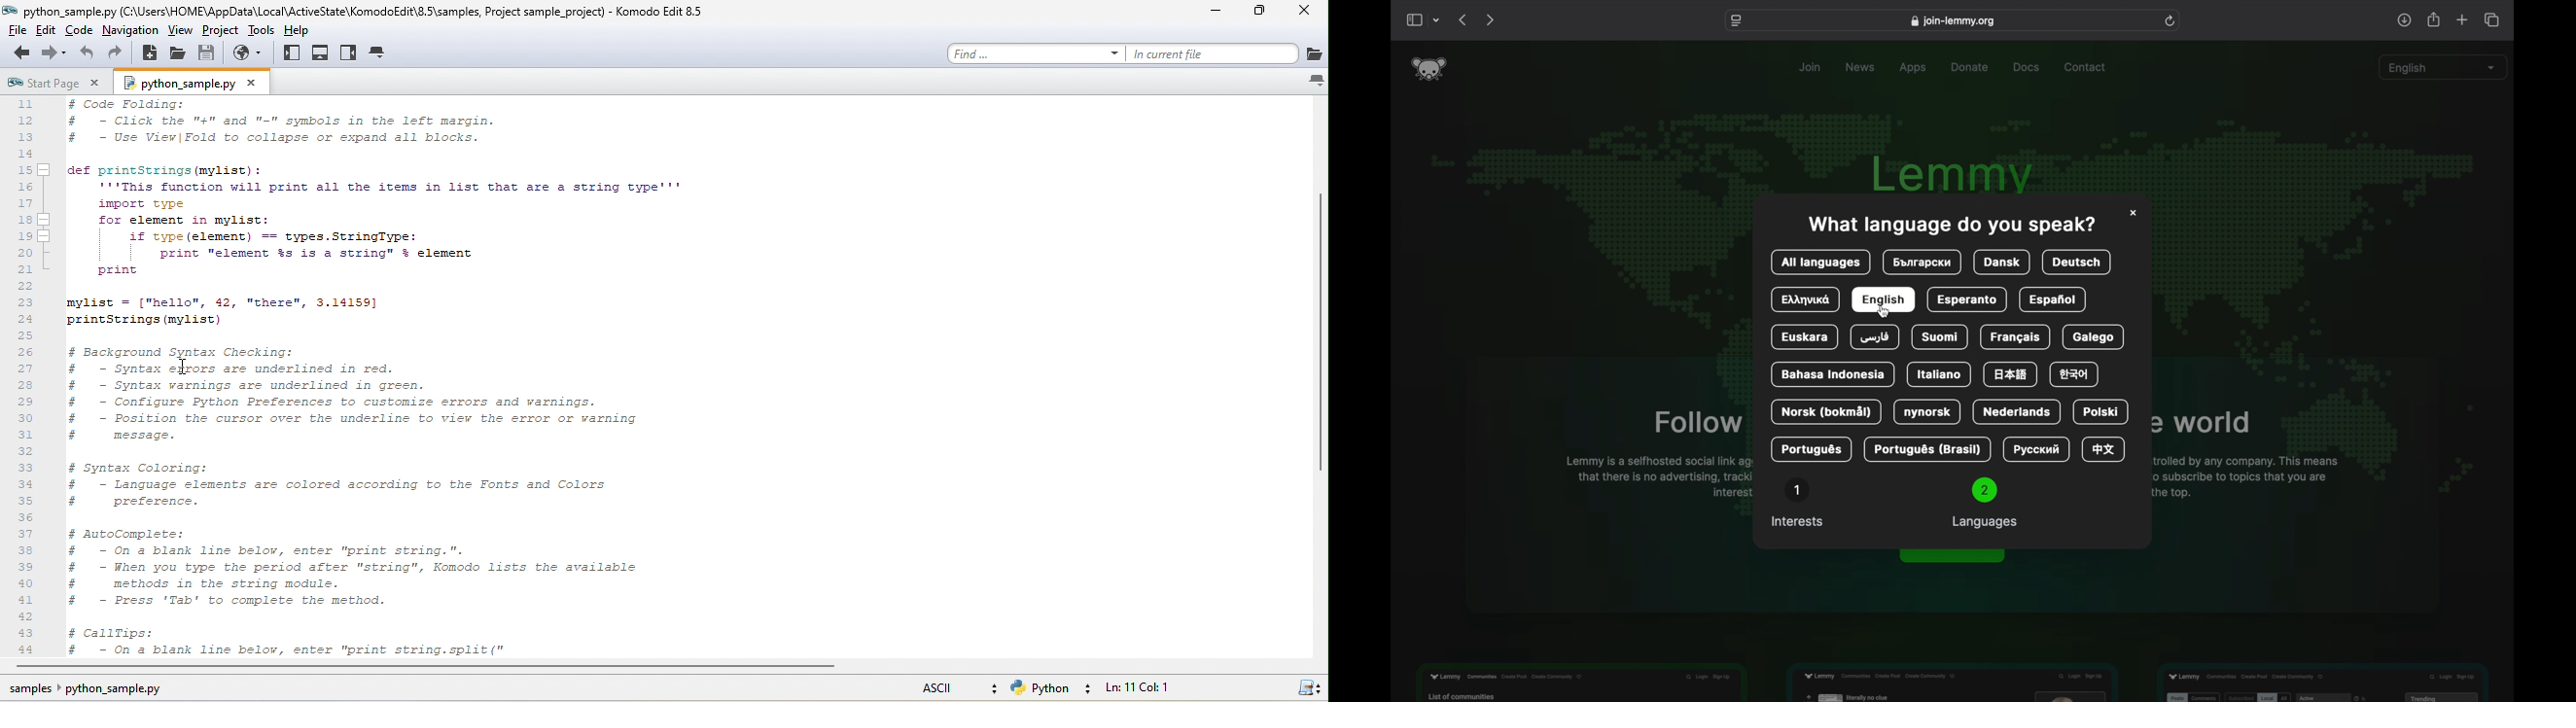 Image resolution: width=2576 pixels, height=728 pixels. What do you see at coordinates (2100, 412) in the screenshot?
I see `polski` at bounding box center [2100, 412].